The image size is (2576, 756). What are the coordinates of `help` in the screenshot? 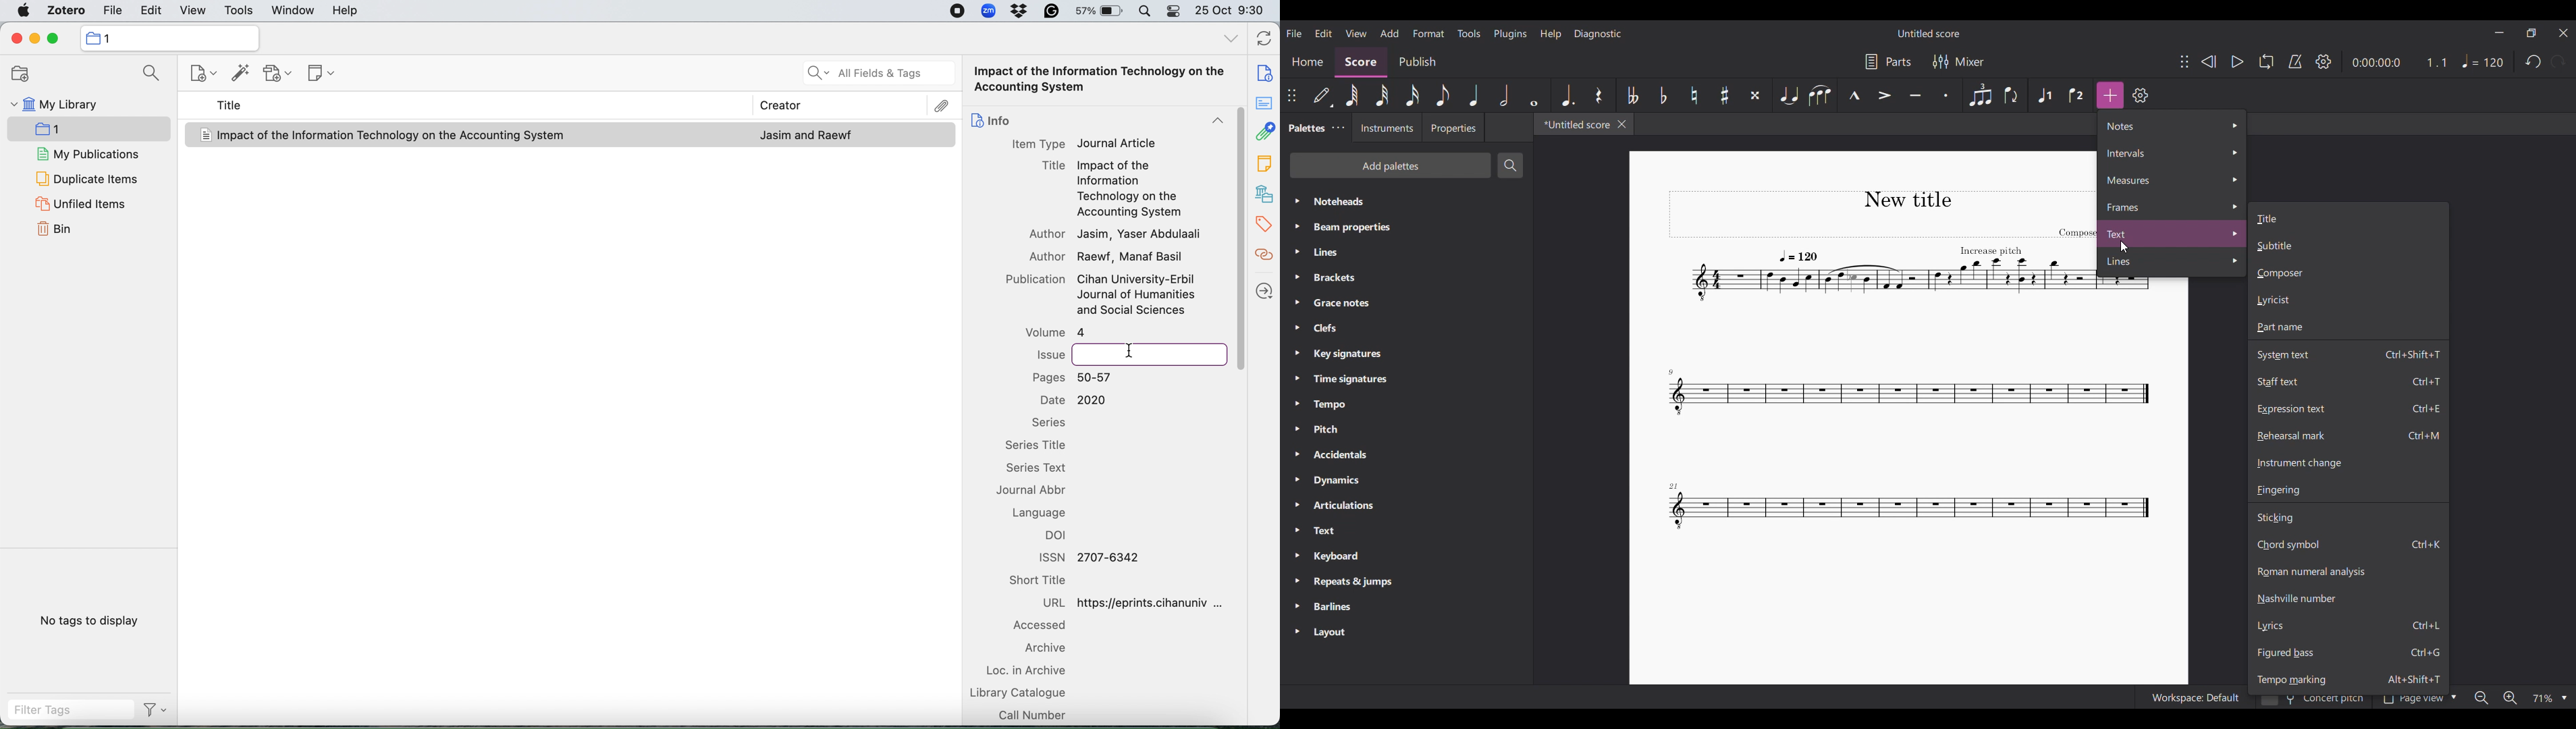 It's located at (349, 10).